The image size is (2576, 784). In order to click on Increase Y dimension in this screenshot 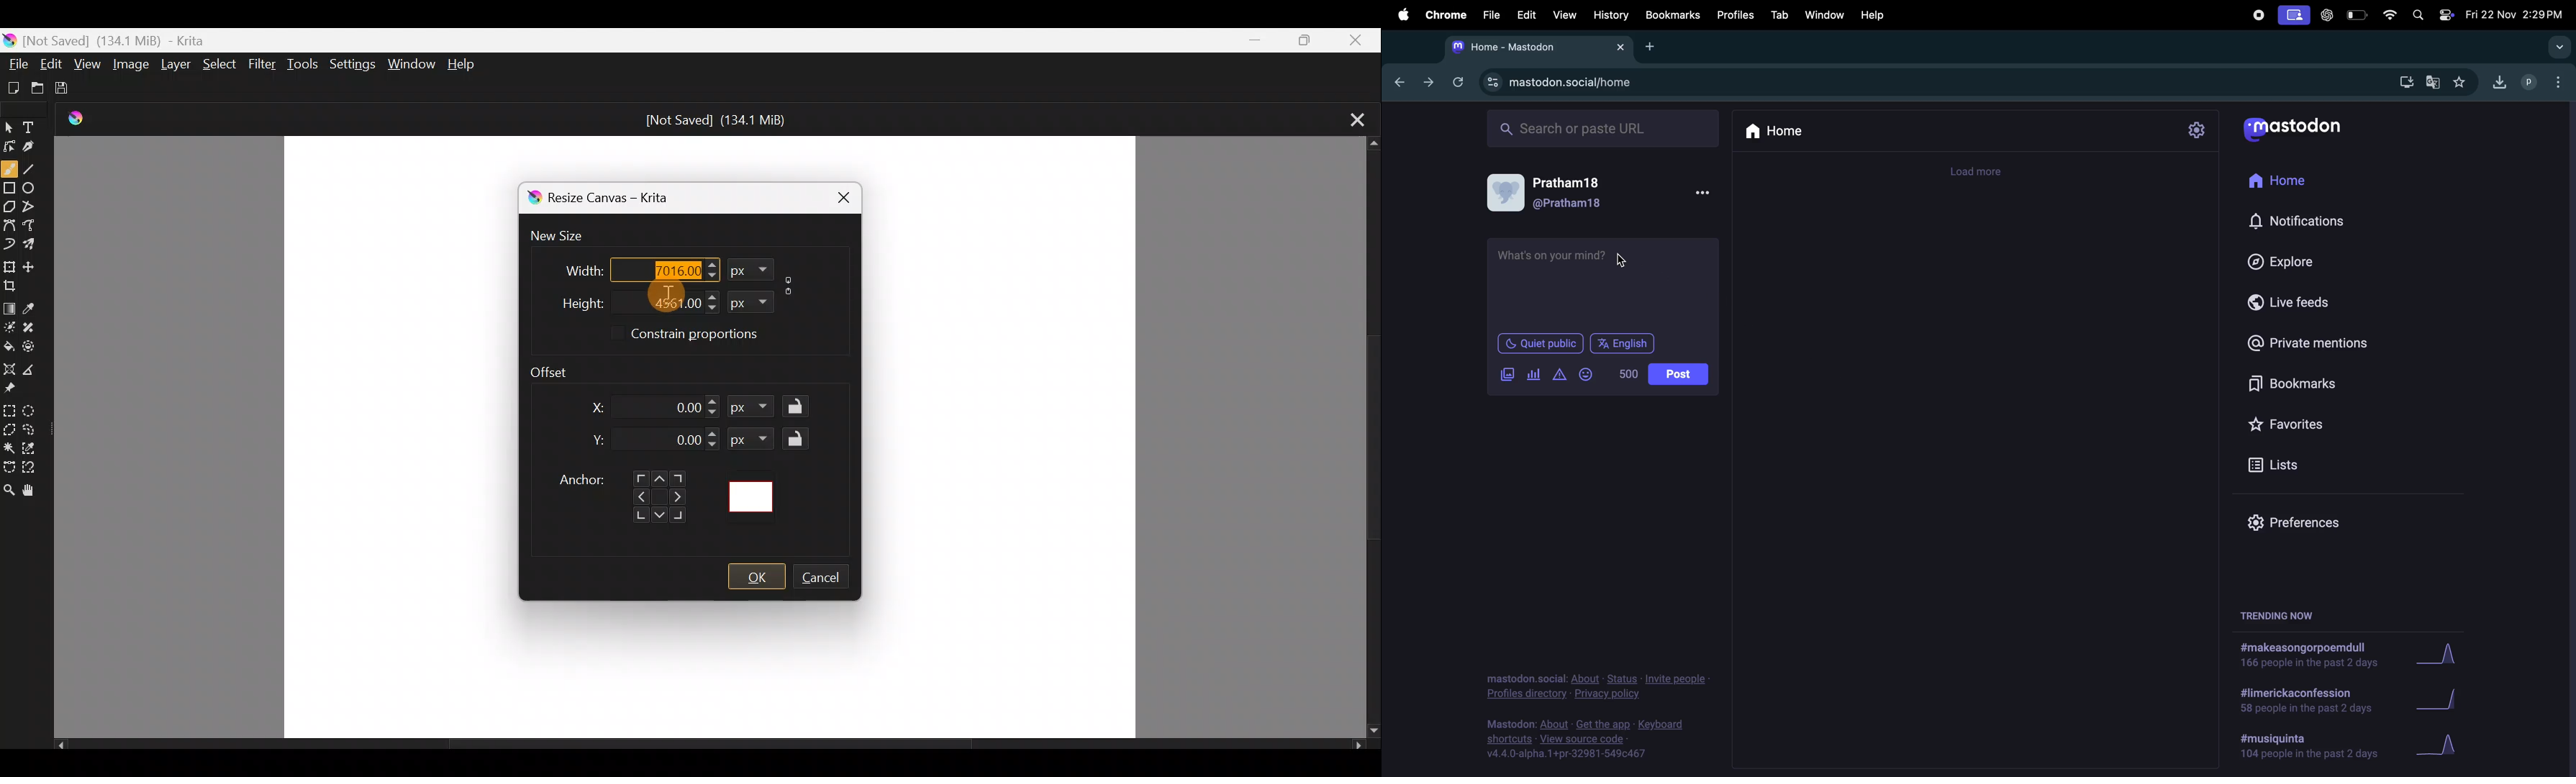, I will do `click(713, 433)`.